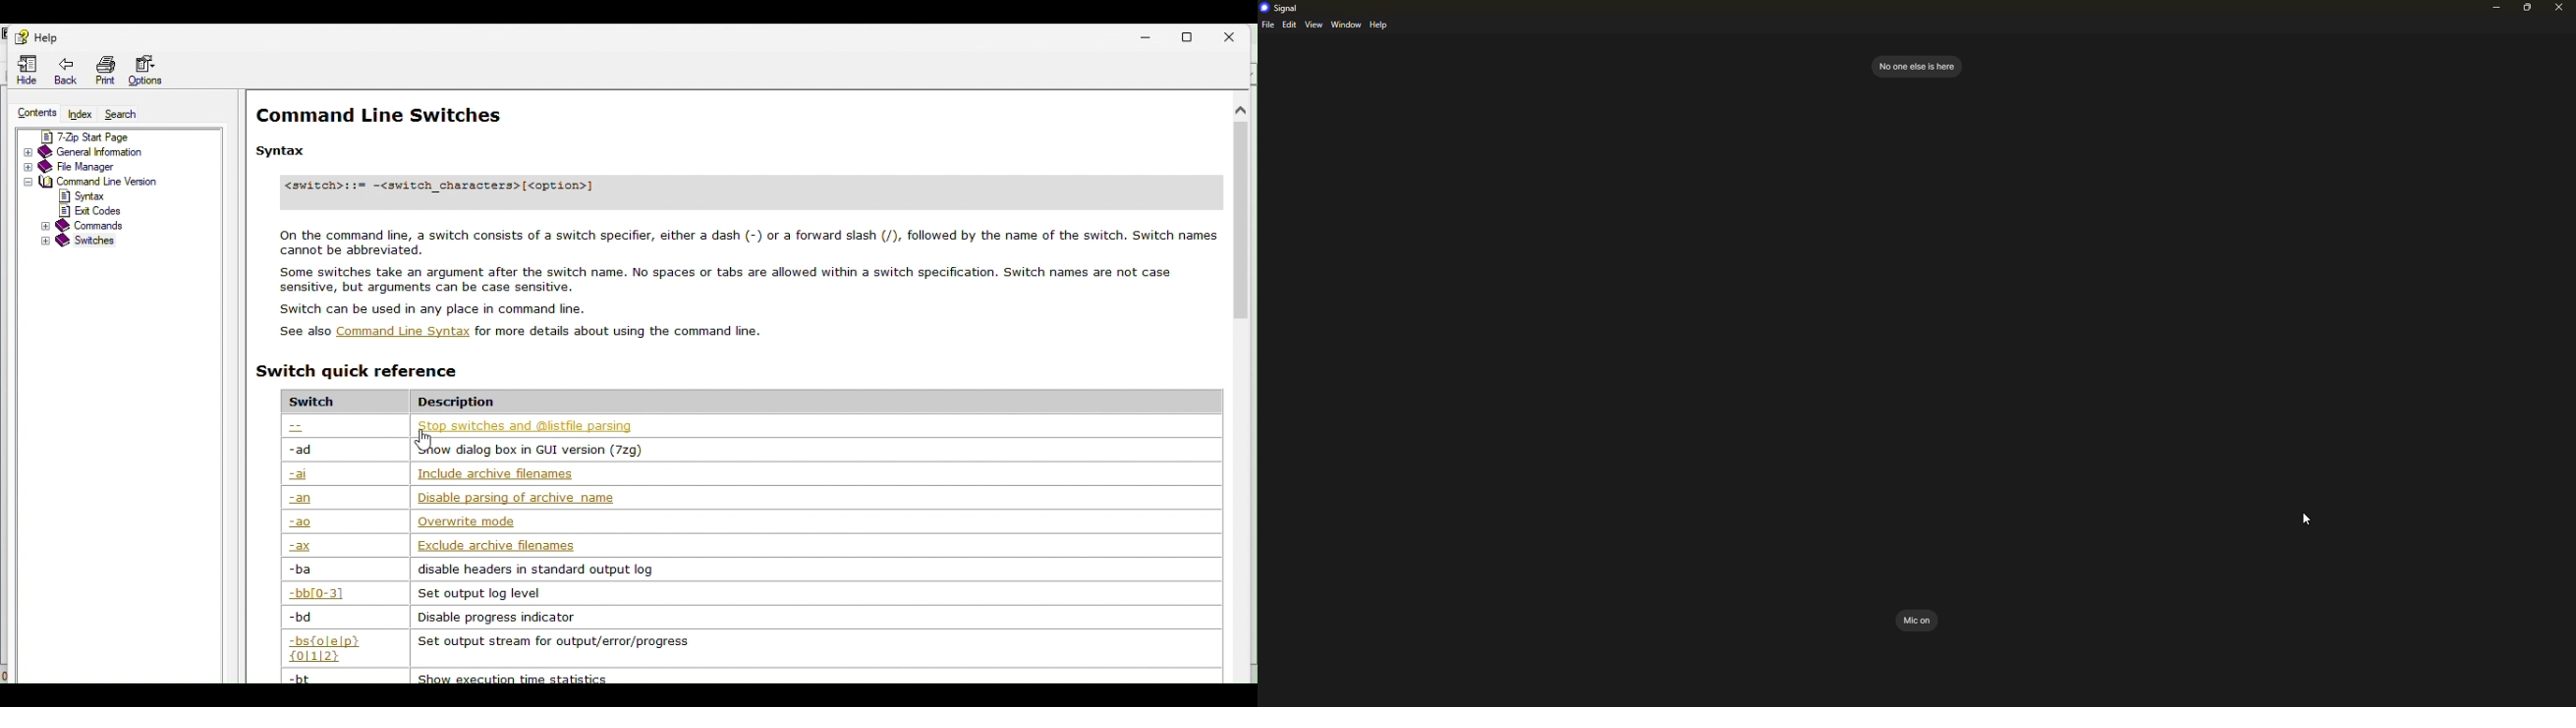 The height and width of the screenshot is (728, 2576). I want to click on , so click(96, 210).